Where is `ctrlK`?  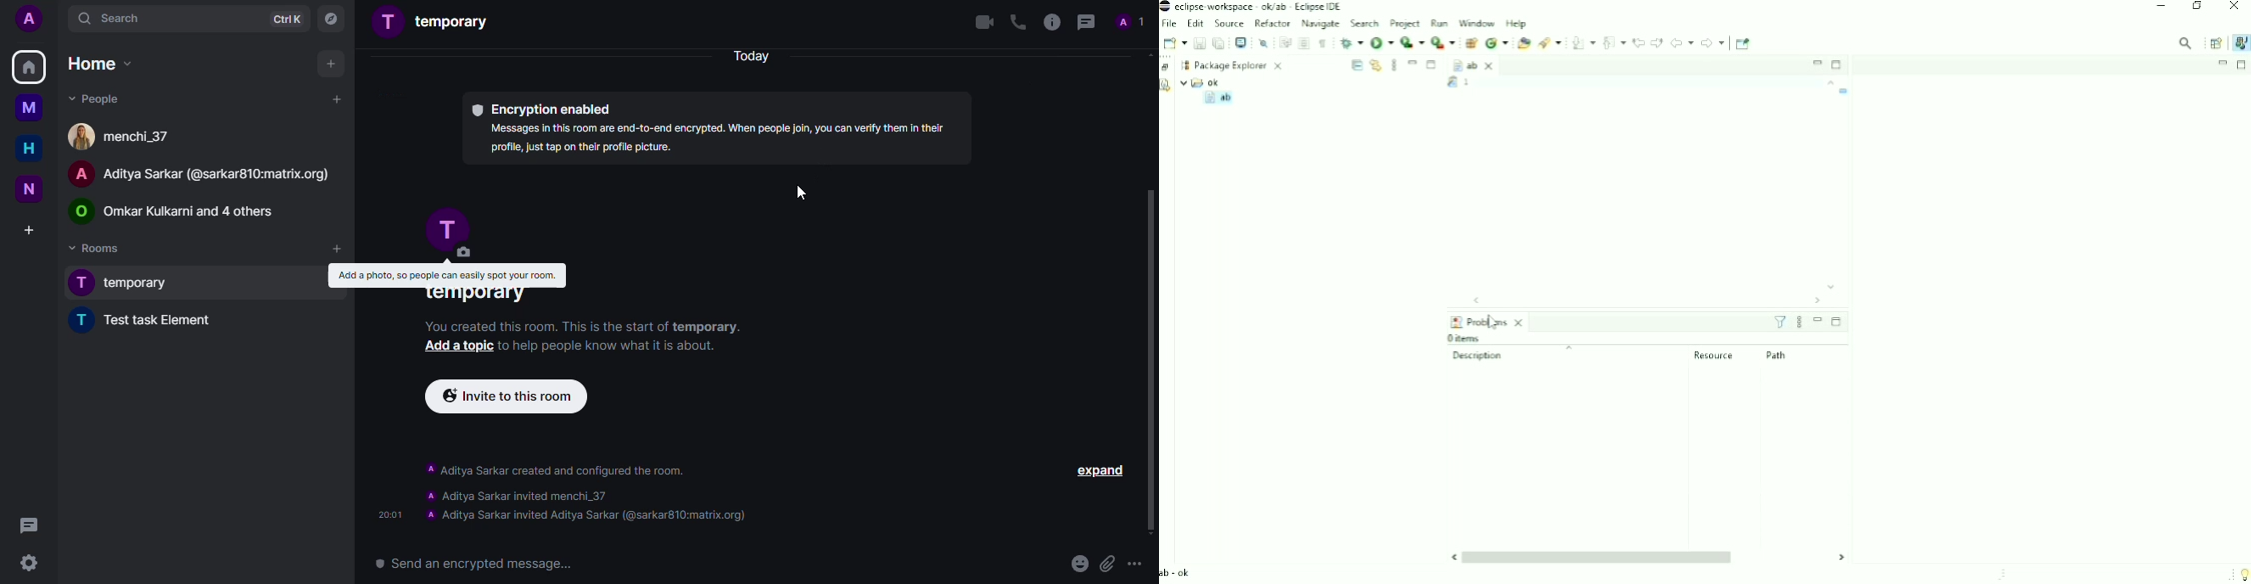
ctrlK is located at coordinates (284, 17).